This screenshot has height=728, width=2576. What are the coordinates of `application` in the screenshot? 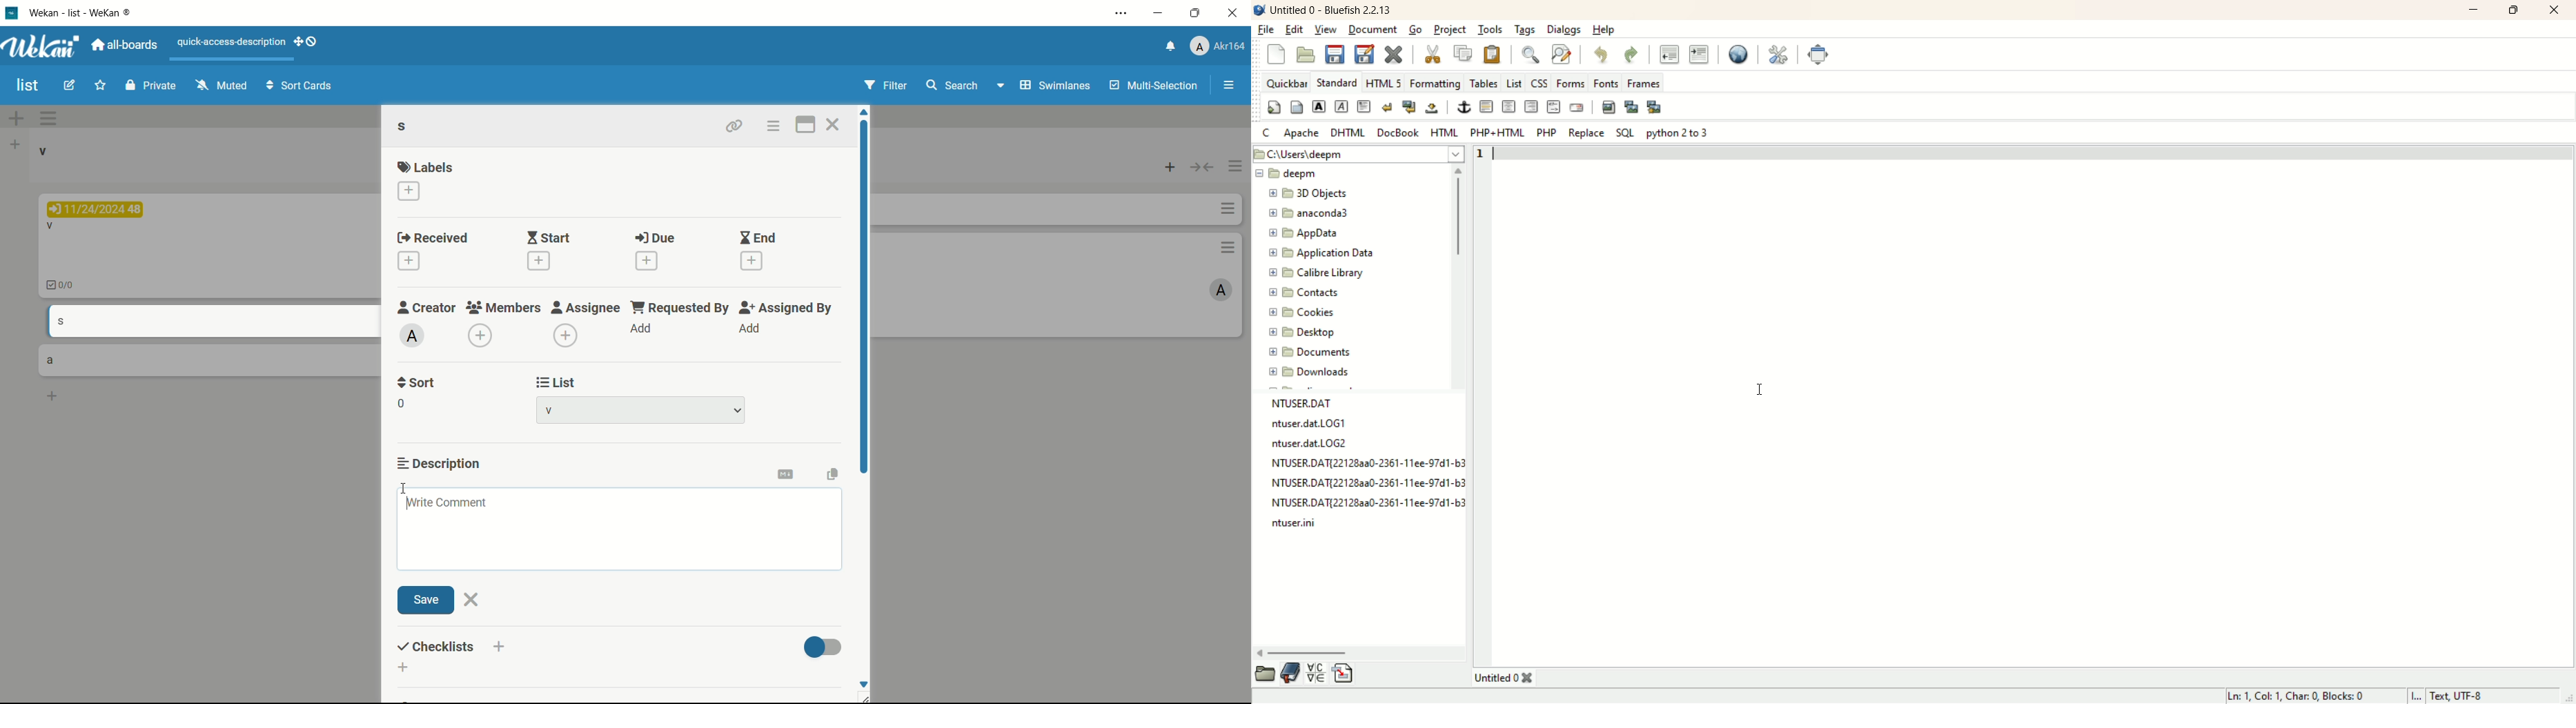 It's located at (1322, 253).